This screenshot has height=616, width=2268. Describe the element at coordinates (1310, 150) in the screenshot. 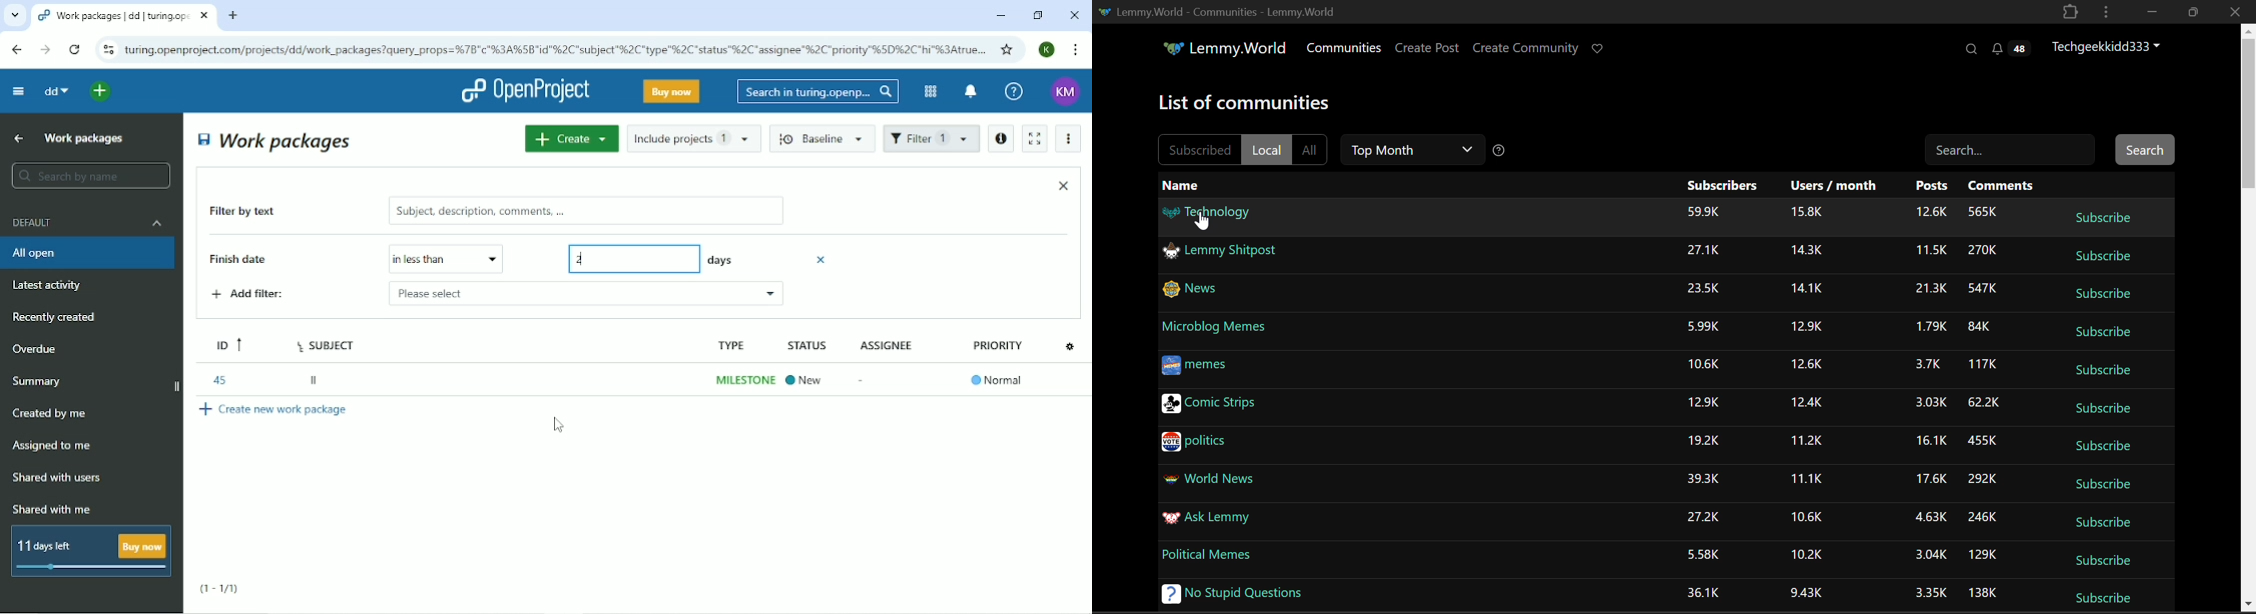

I see `All Filter Unselected` at that location.